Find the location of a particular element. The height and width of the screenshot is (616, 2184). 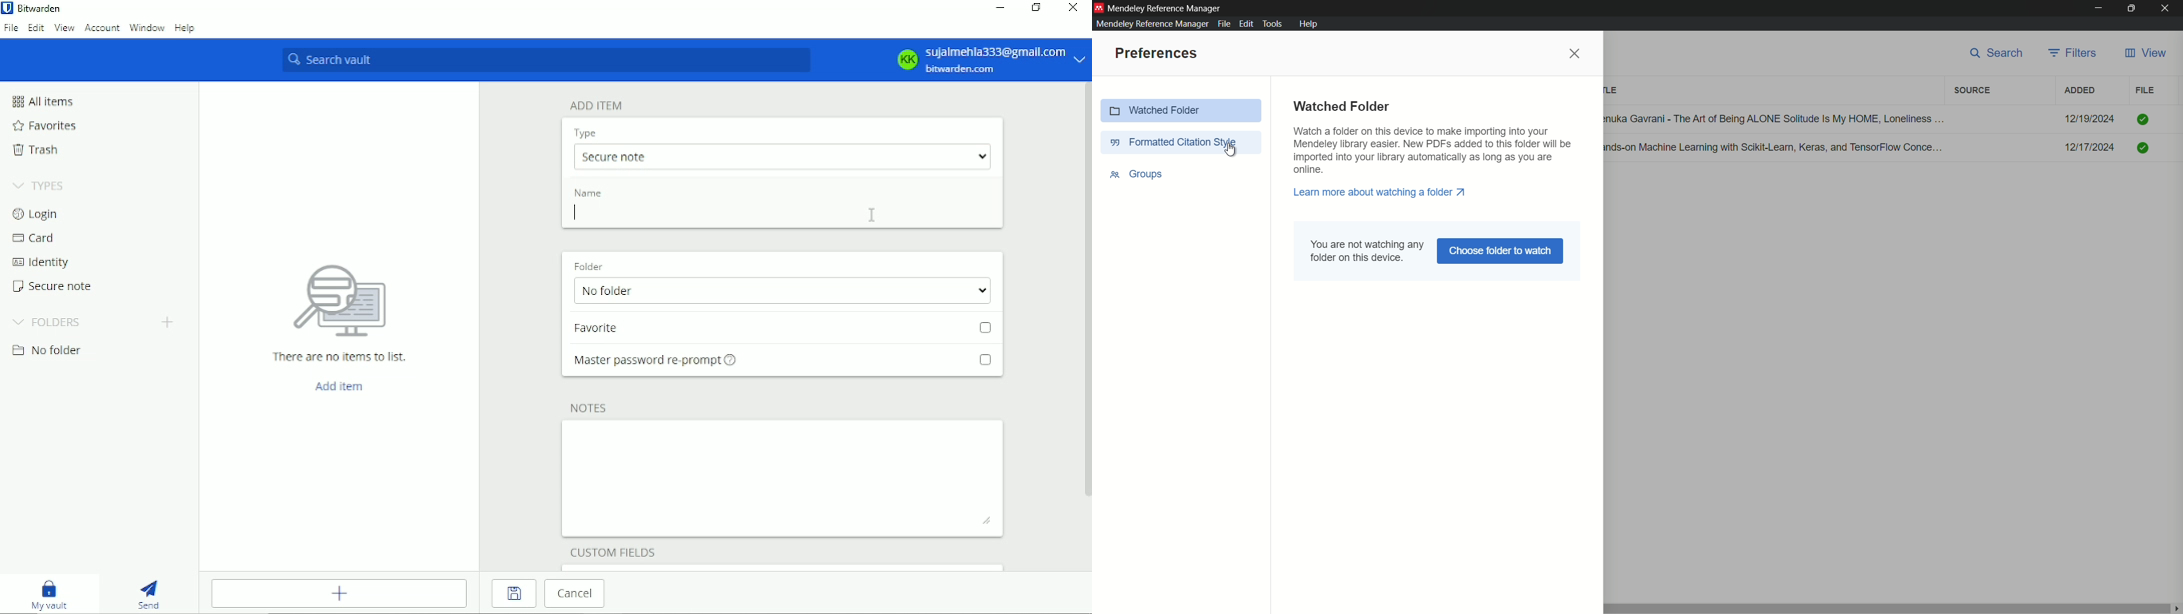

Identity is located at coordinates (40, 263).